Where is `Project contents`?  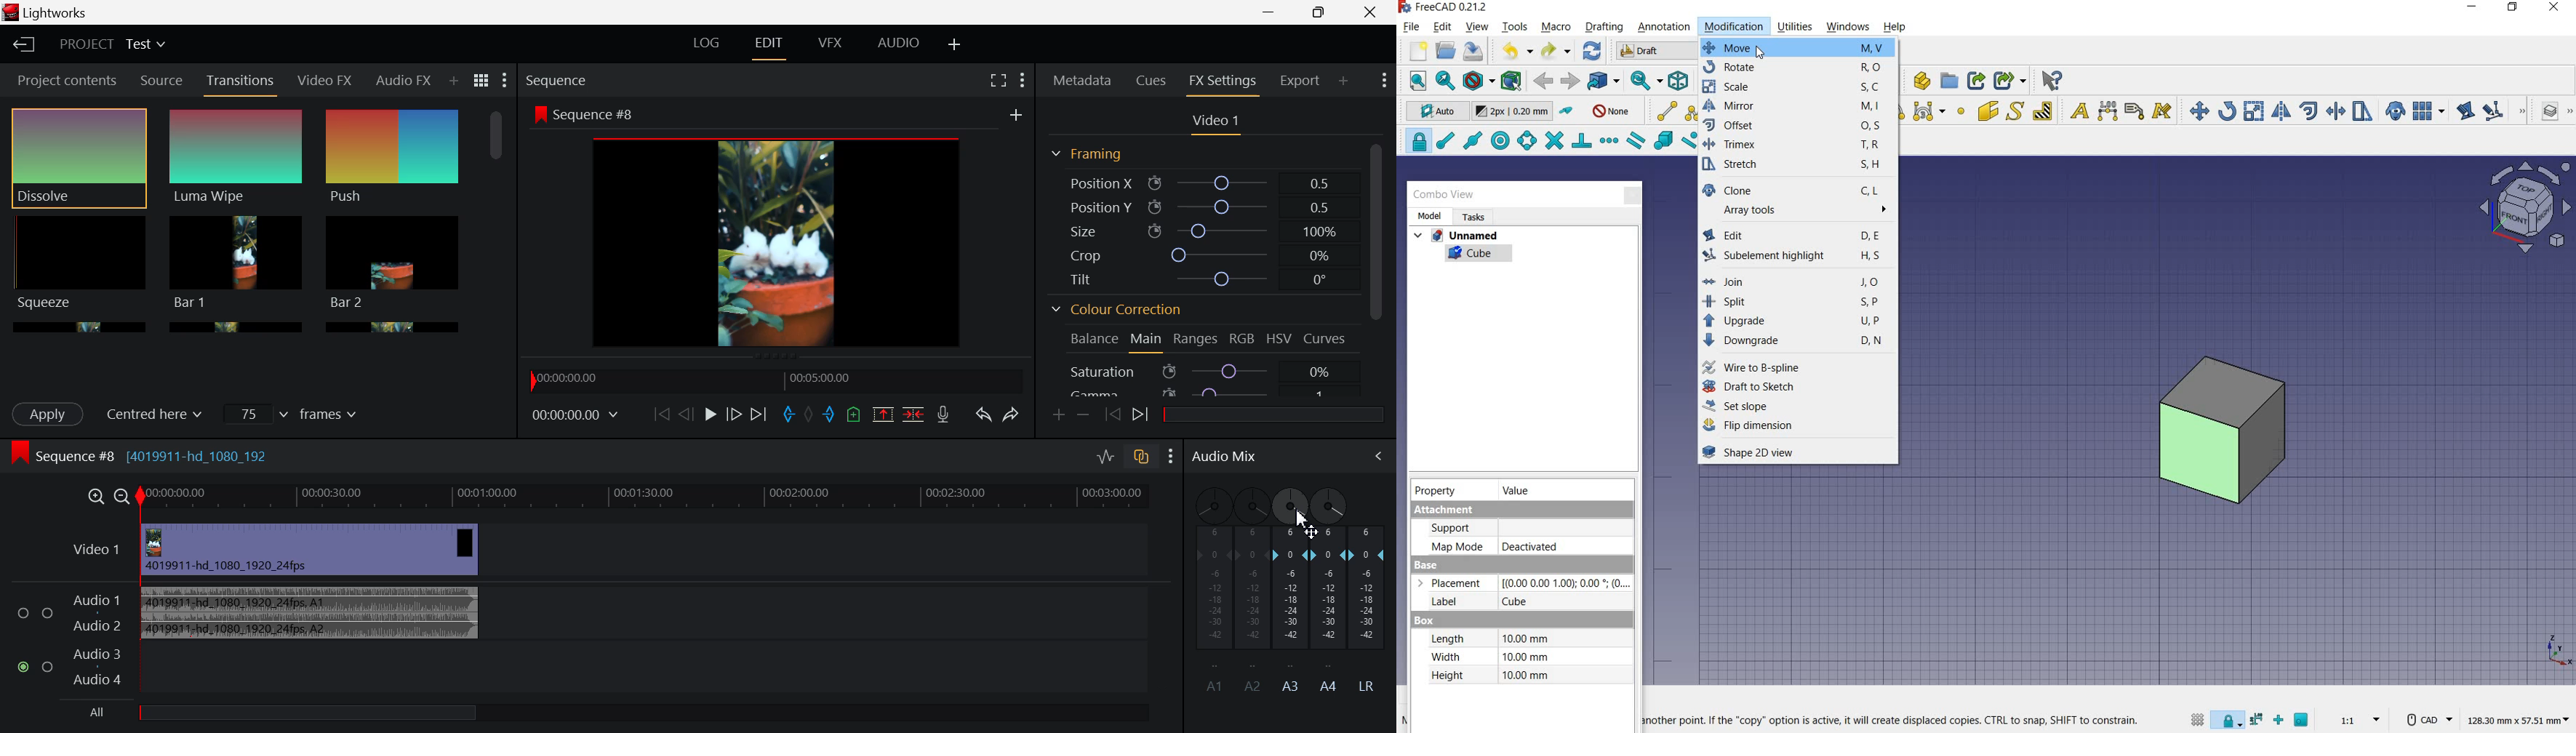 Project contents is located at coordinates (61, 79).